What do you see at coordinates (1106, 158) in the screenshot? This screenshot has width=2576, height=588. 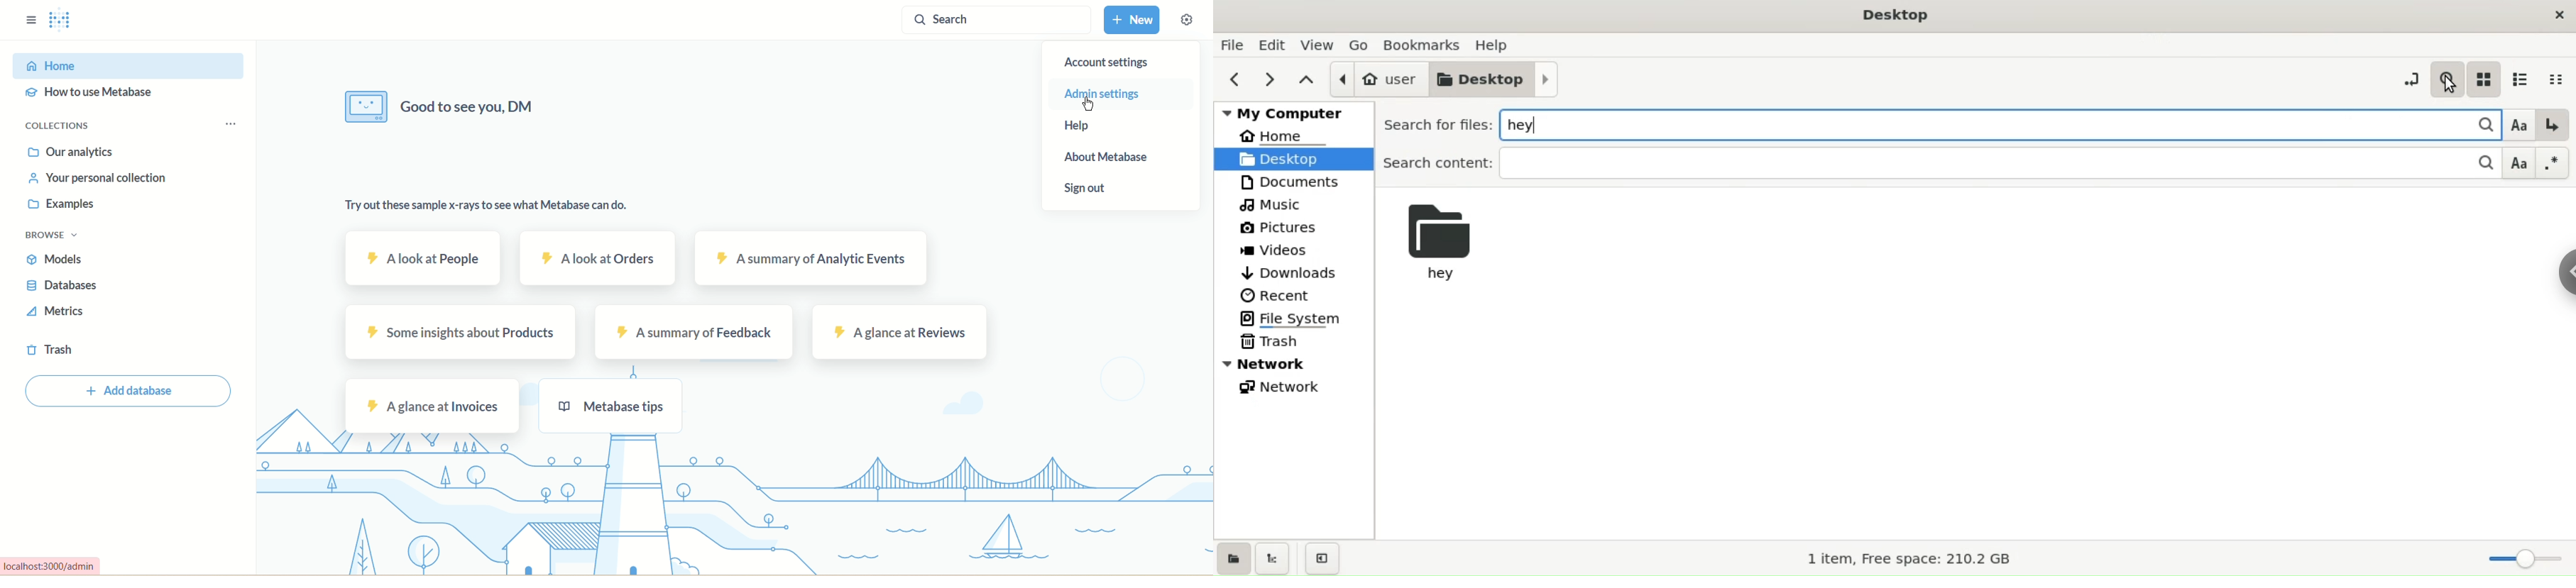 I see `about metabase` at bounding box center [1106, 158].